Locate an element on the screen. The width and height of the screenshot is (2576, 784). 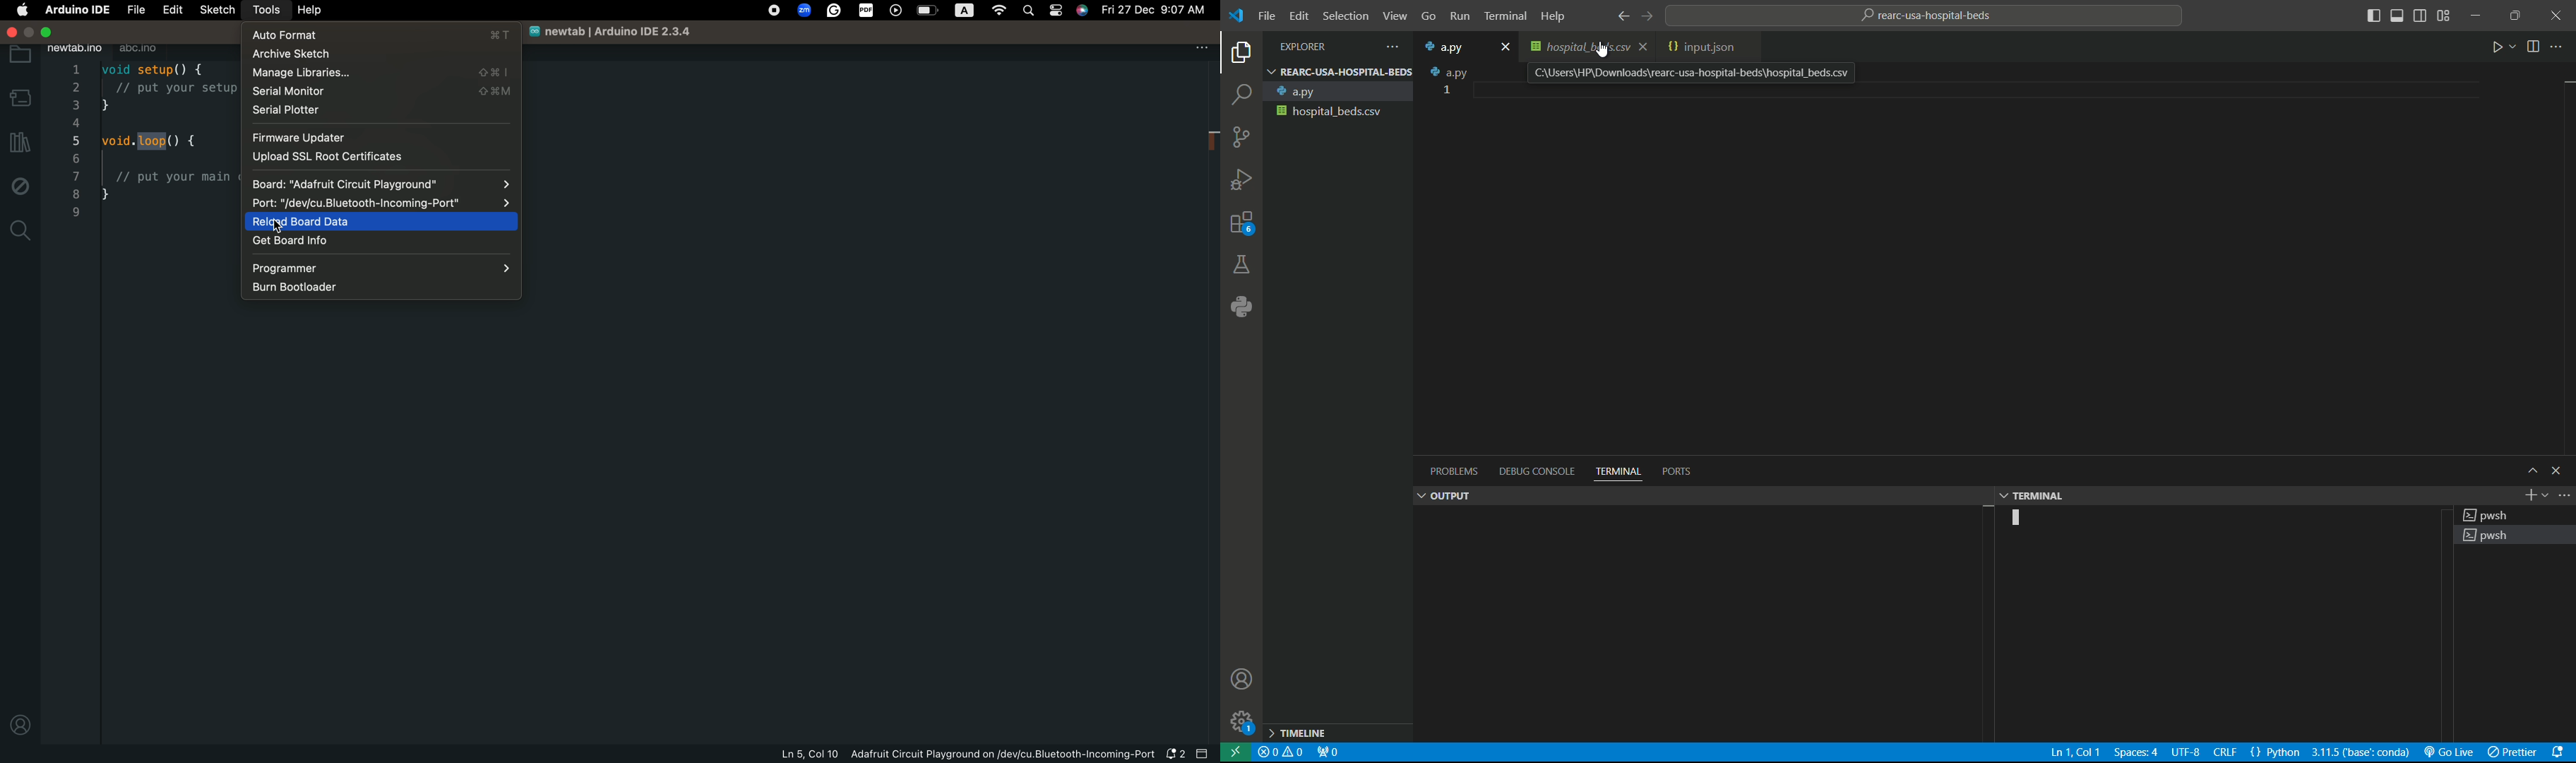
split editor is located at coordinates (2533, 48).